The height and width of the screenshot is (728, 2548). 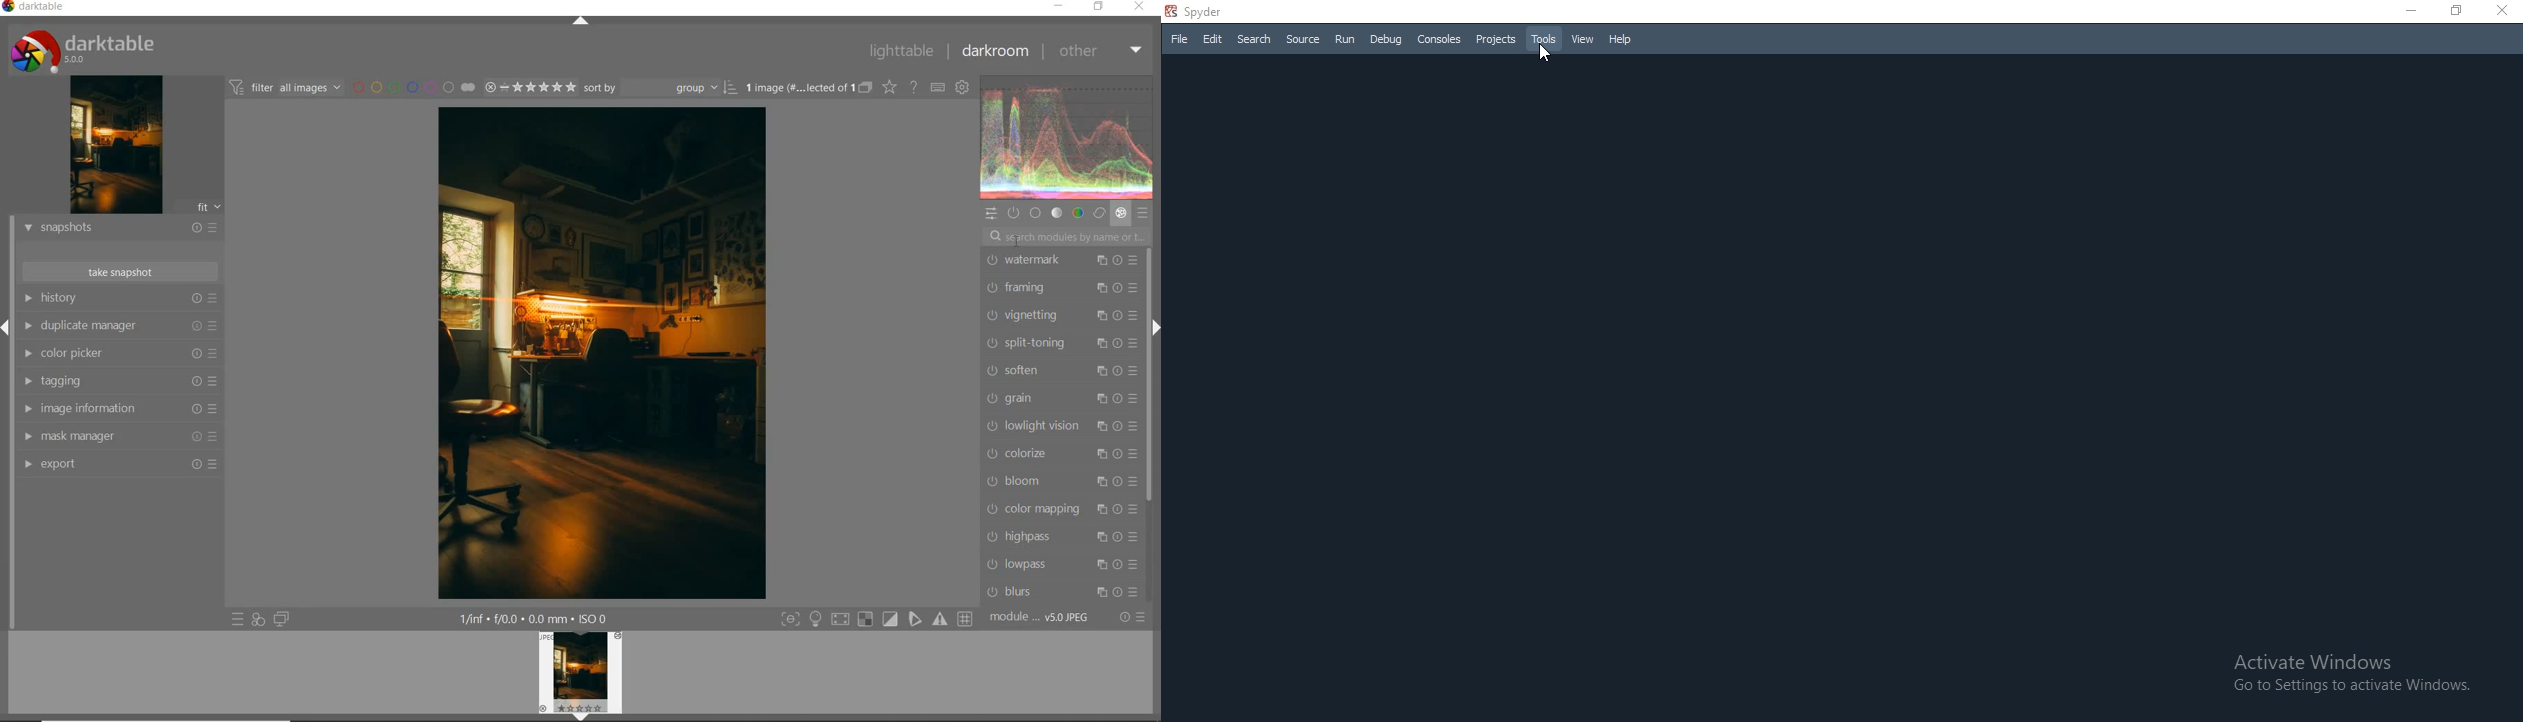 What do you see at coordinates (1304, 39) in the screenshot?
I see `Source` at bounding box center [1304, 39].